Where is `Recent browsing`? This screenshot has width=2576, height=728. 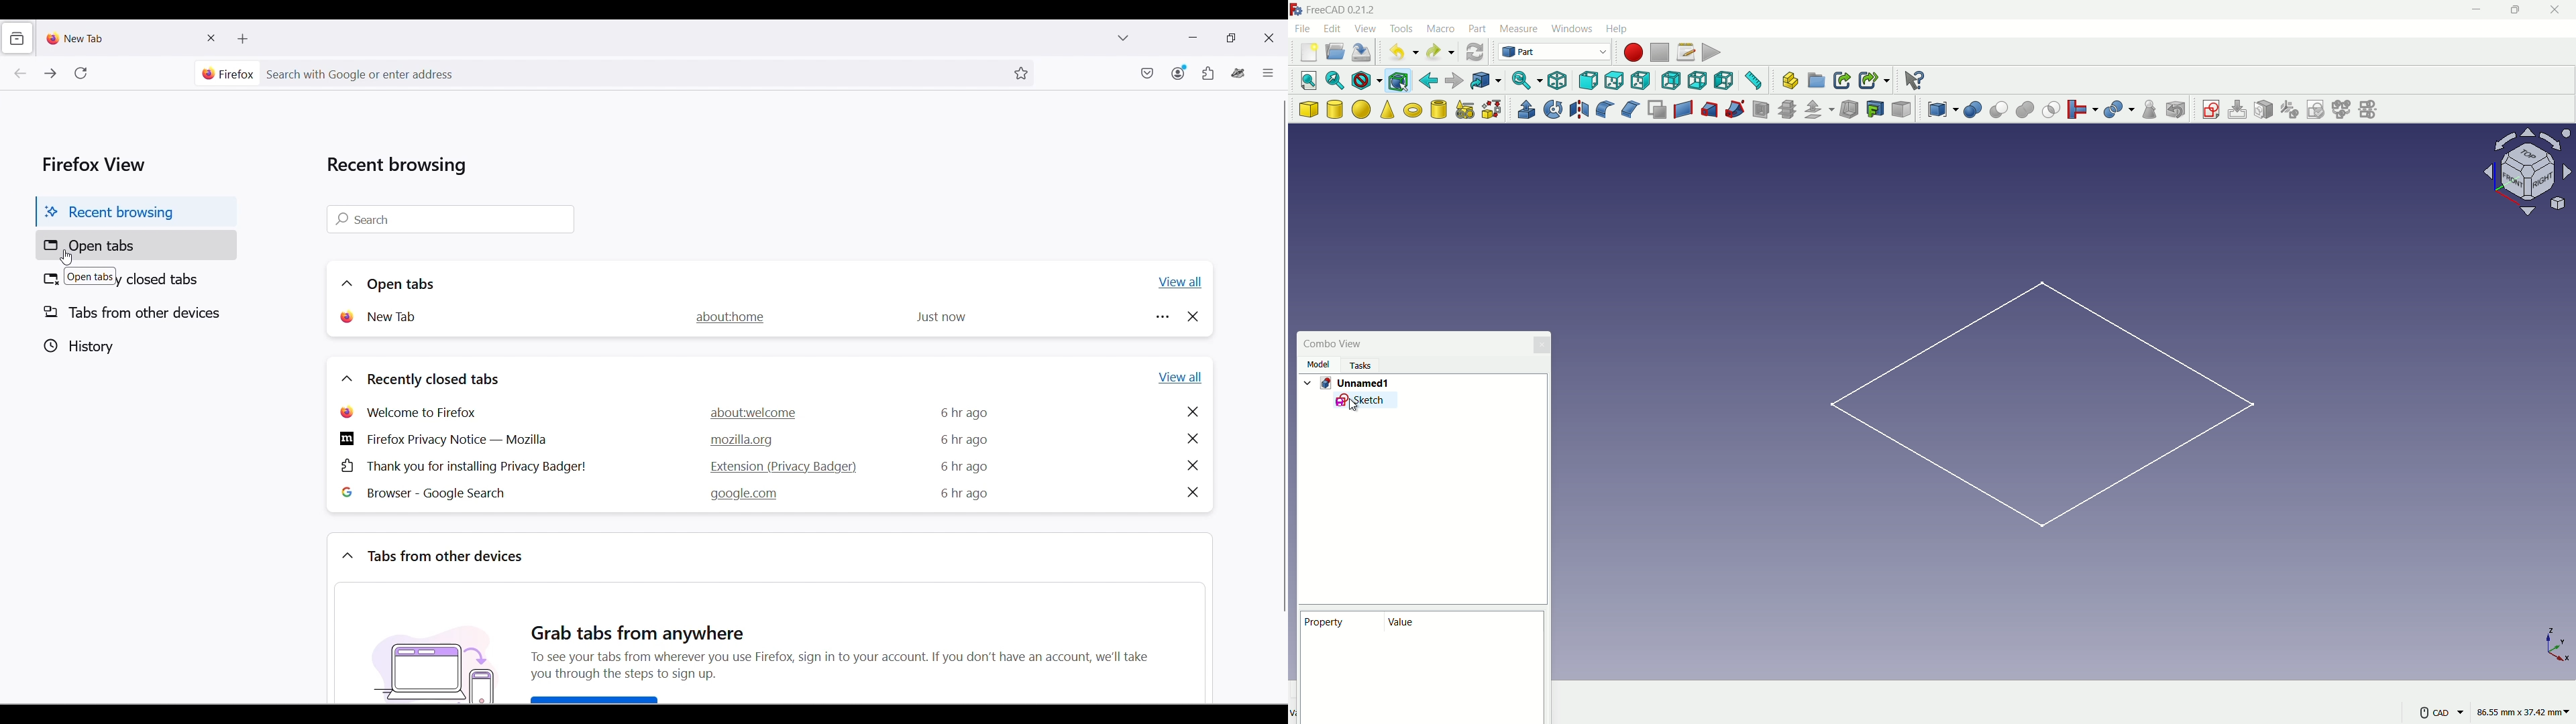 Recent browsing is located at coordinates (136, 213).